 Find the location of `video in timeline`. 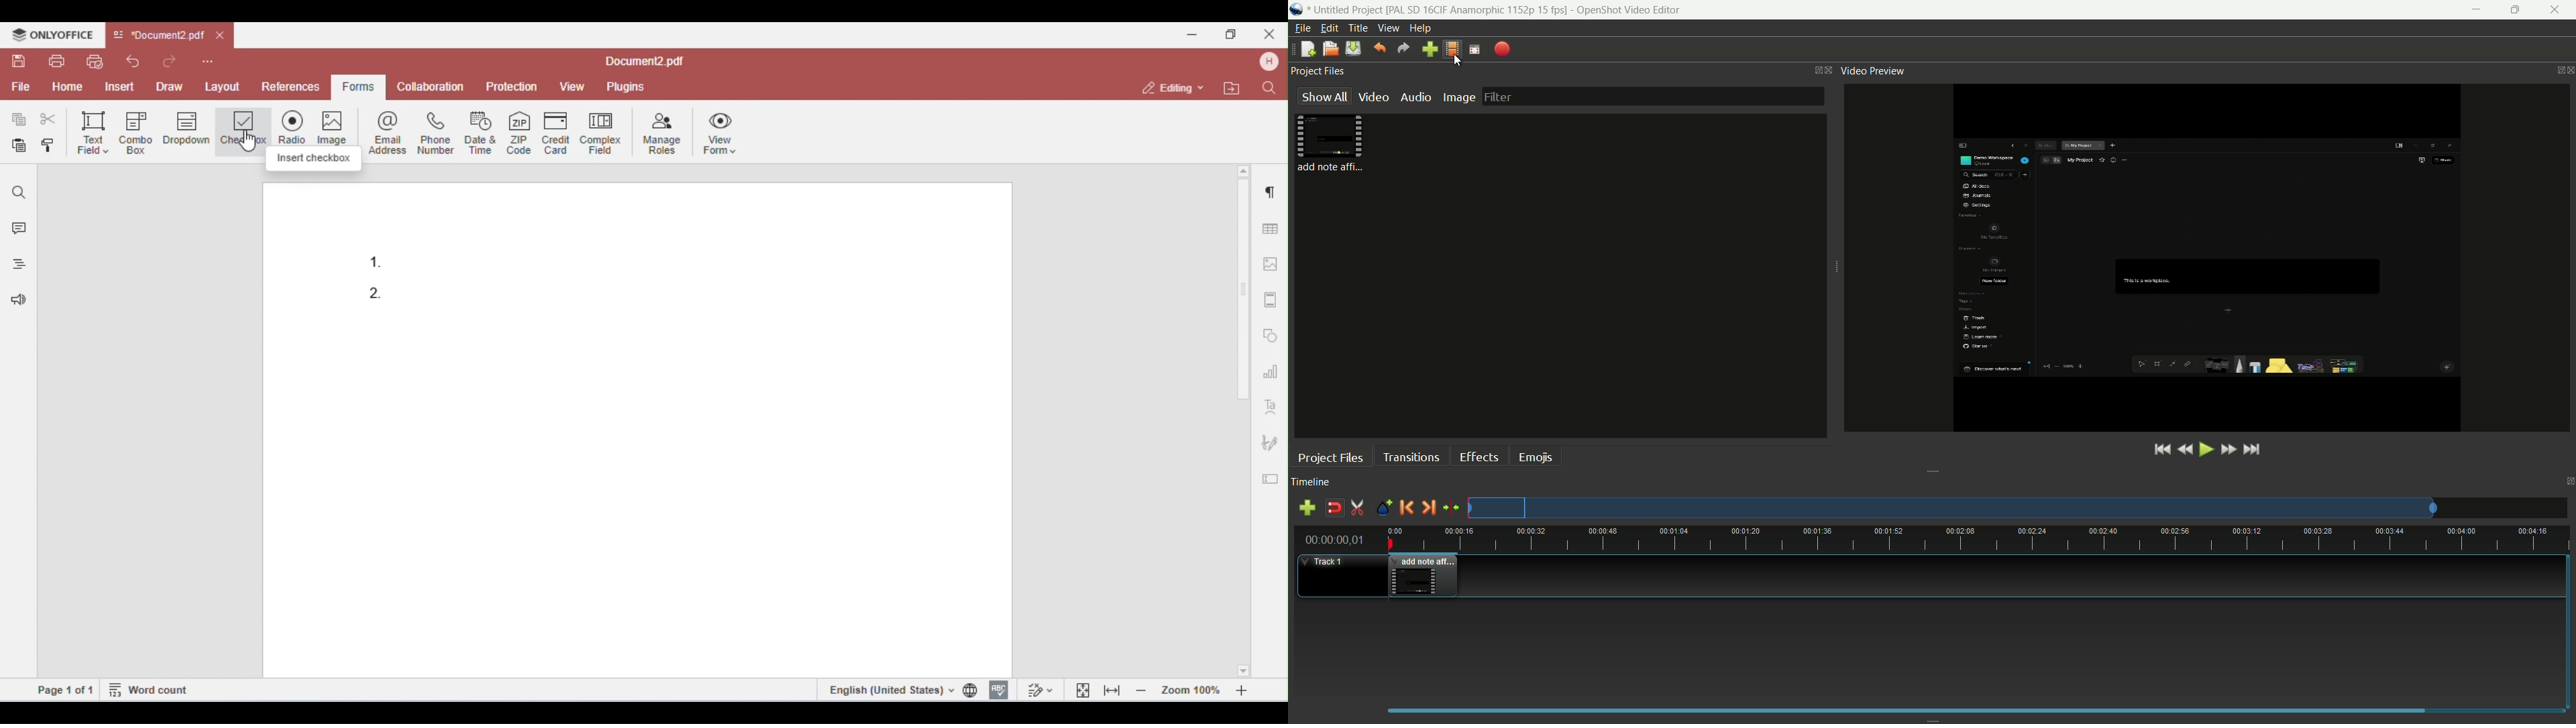

video in timeline is located at coordinates (1424, 576).